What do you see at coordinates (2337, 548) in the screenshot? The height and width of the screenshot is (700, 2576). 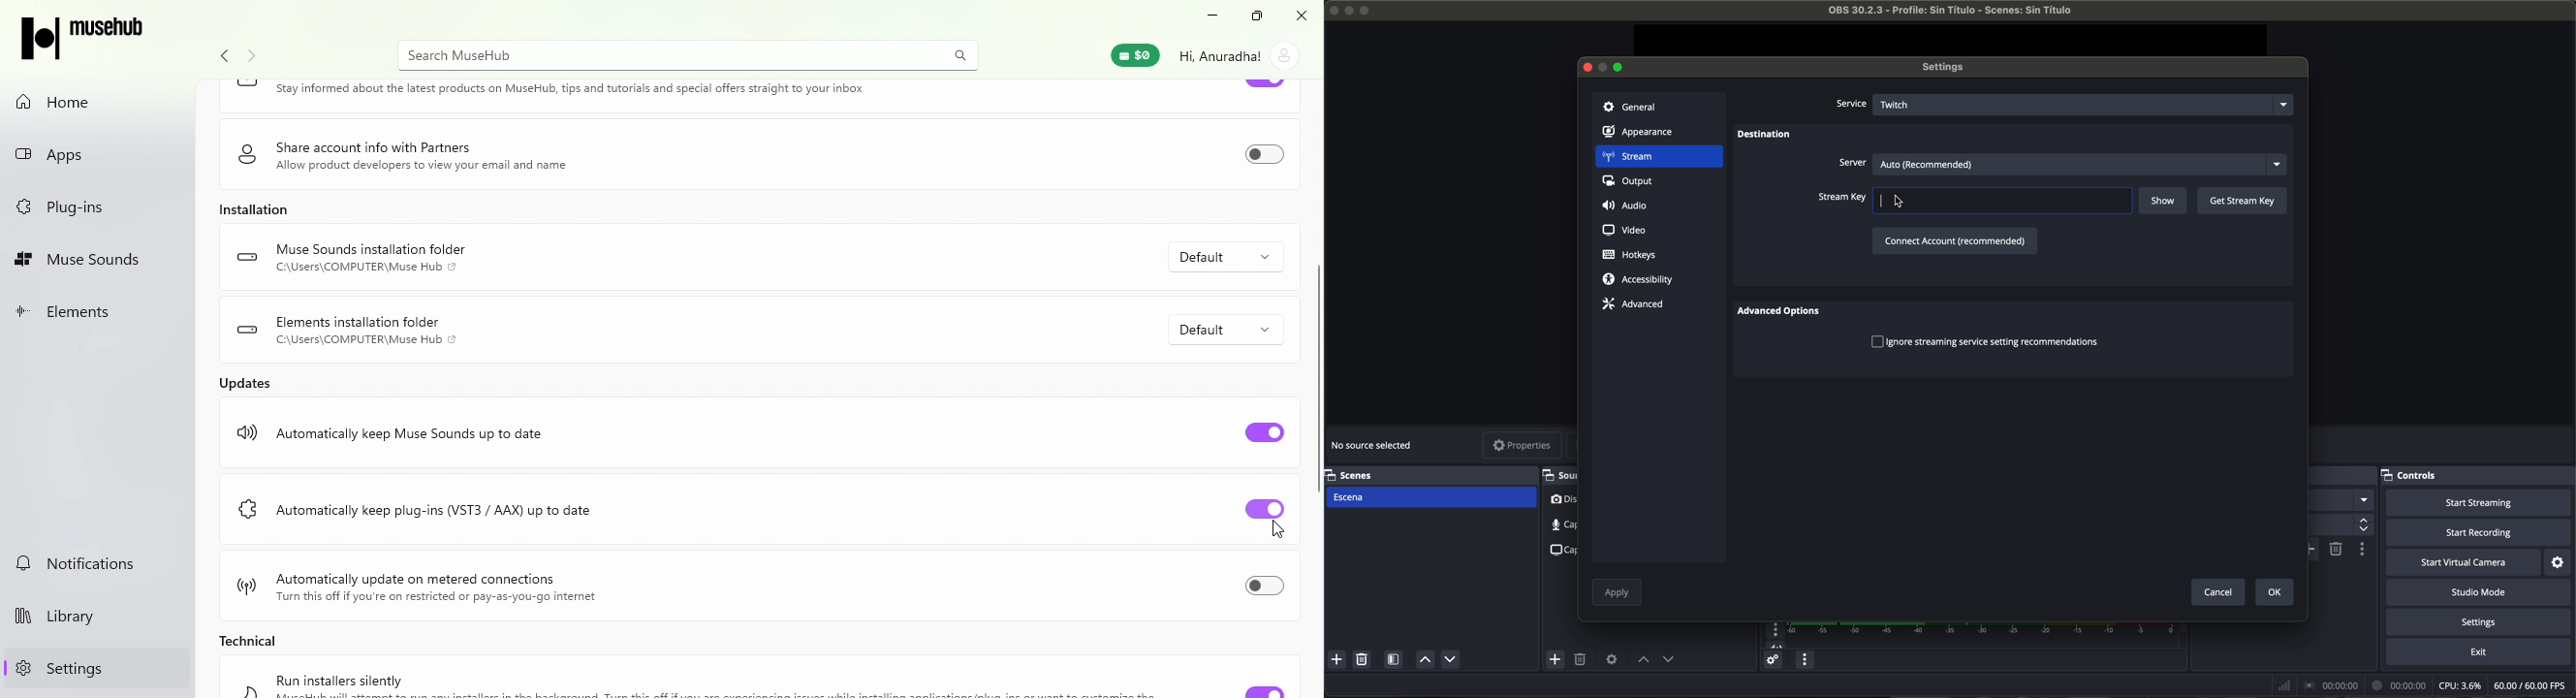 I see `remove configurable transition` at bounding box center [2337, 548].